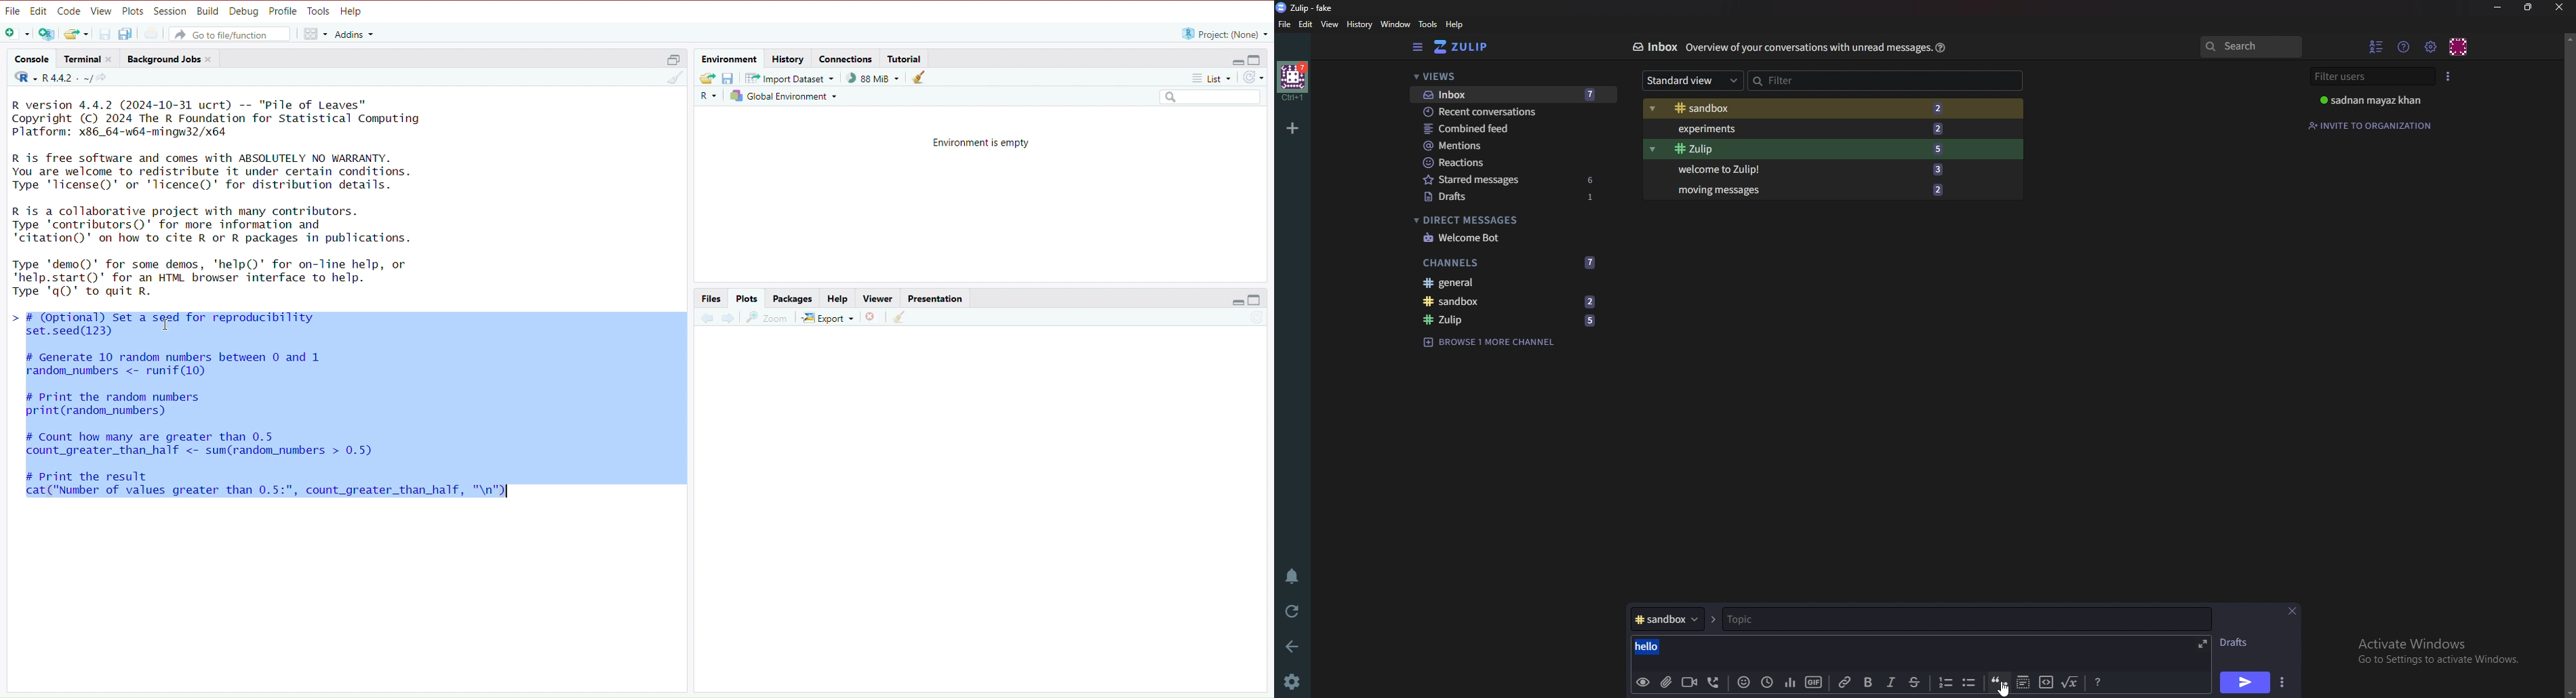 This screenshot has height=700, width=2576. What do you see at coordinates (2369, 76) in the screenshot?
I see `Filter users` at bounding box center [2369, 76].